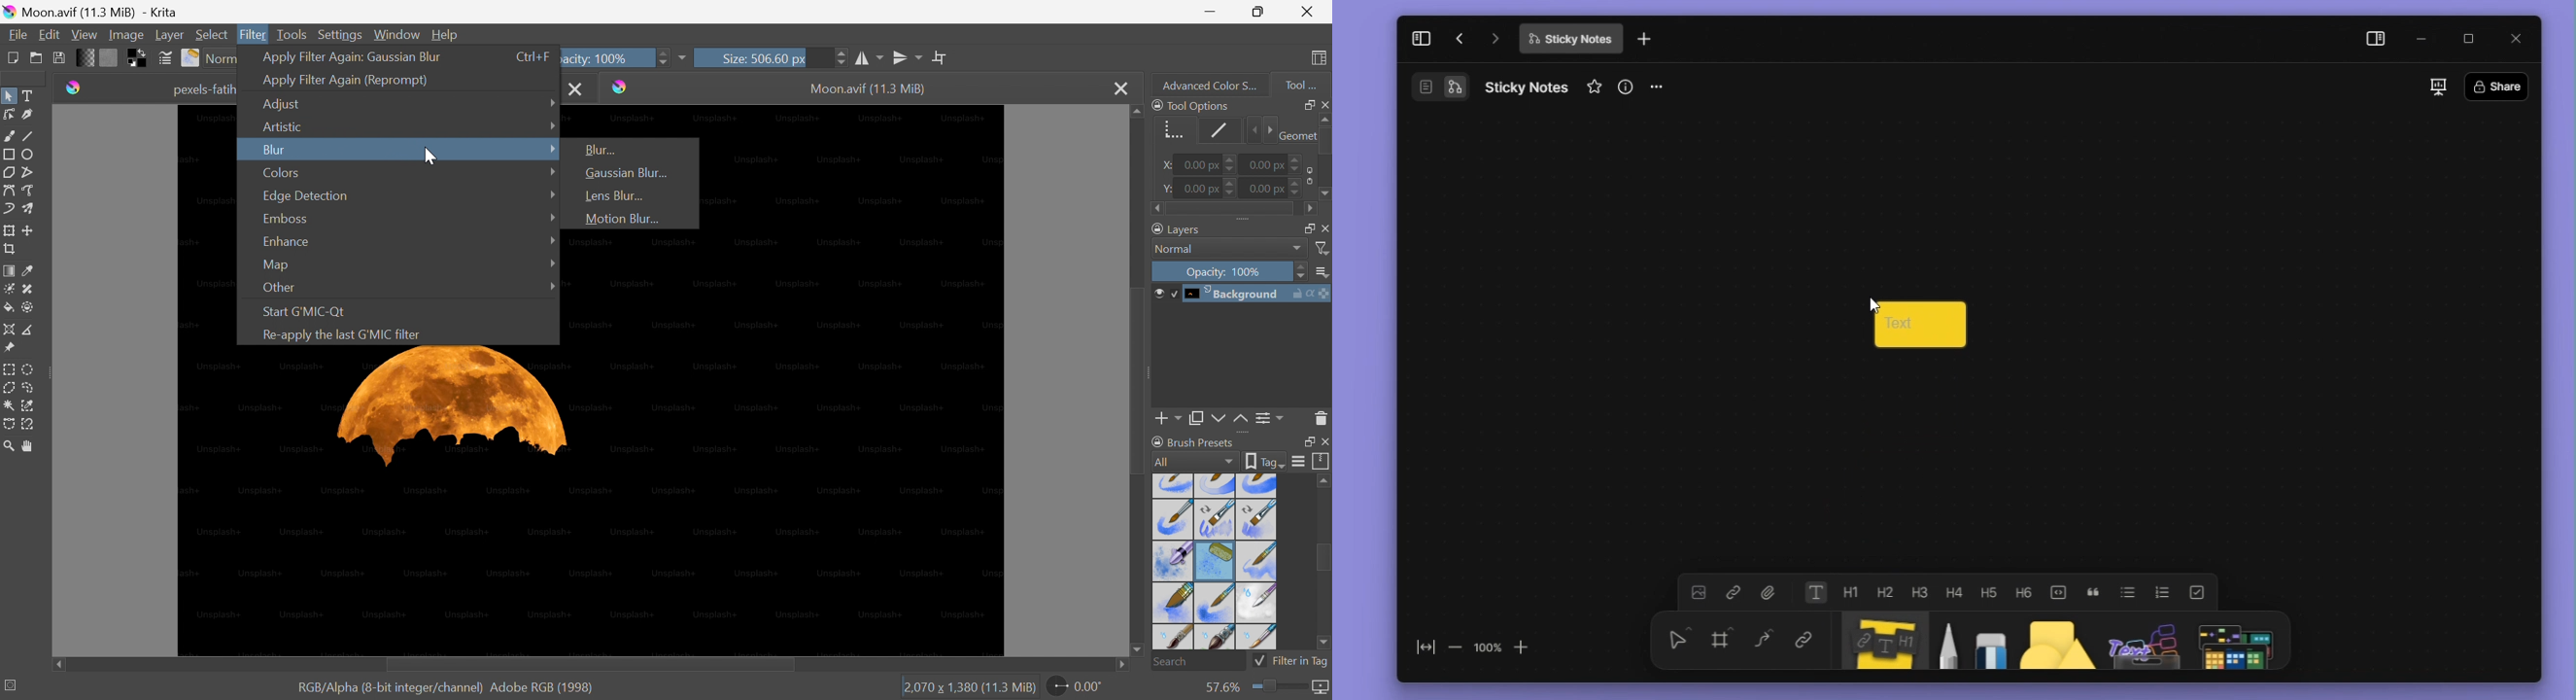 The height and width of the screenshot is (700, 2576). What do you see at coordinates (533, 54) in the screenshot?
I see `Ctrl+F` at bounding box center [533, 54].